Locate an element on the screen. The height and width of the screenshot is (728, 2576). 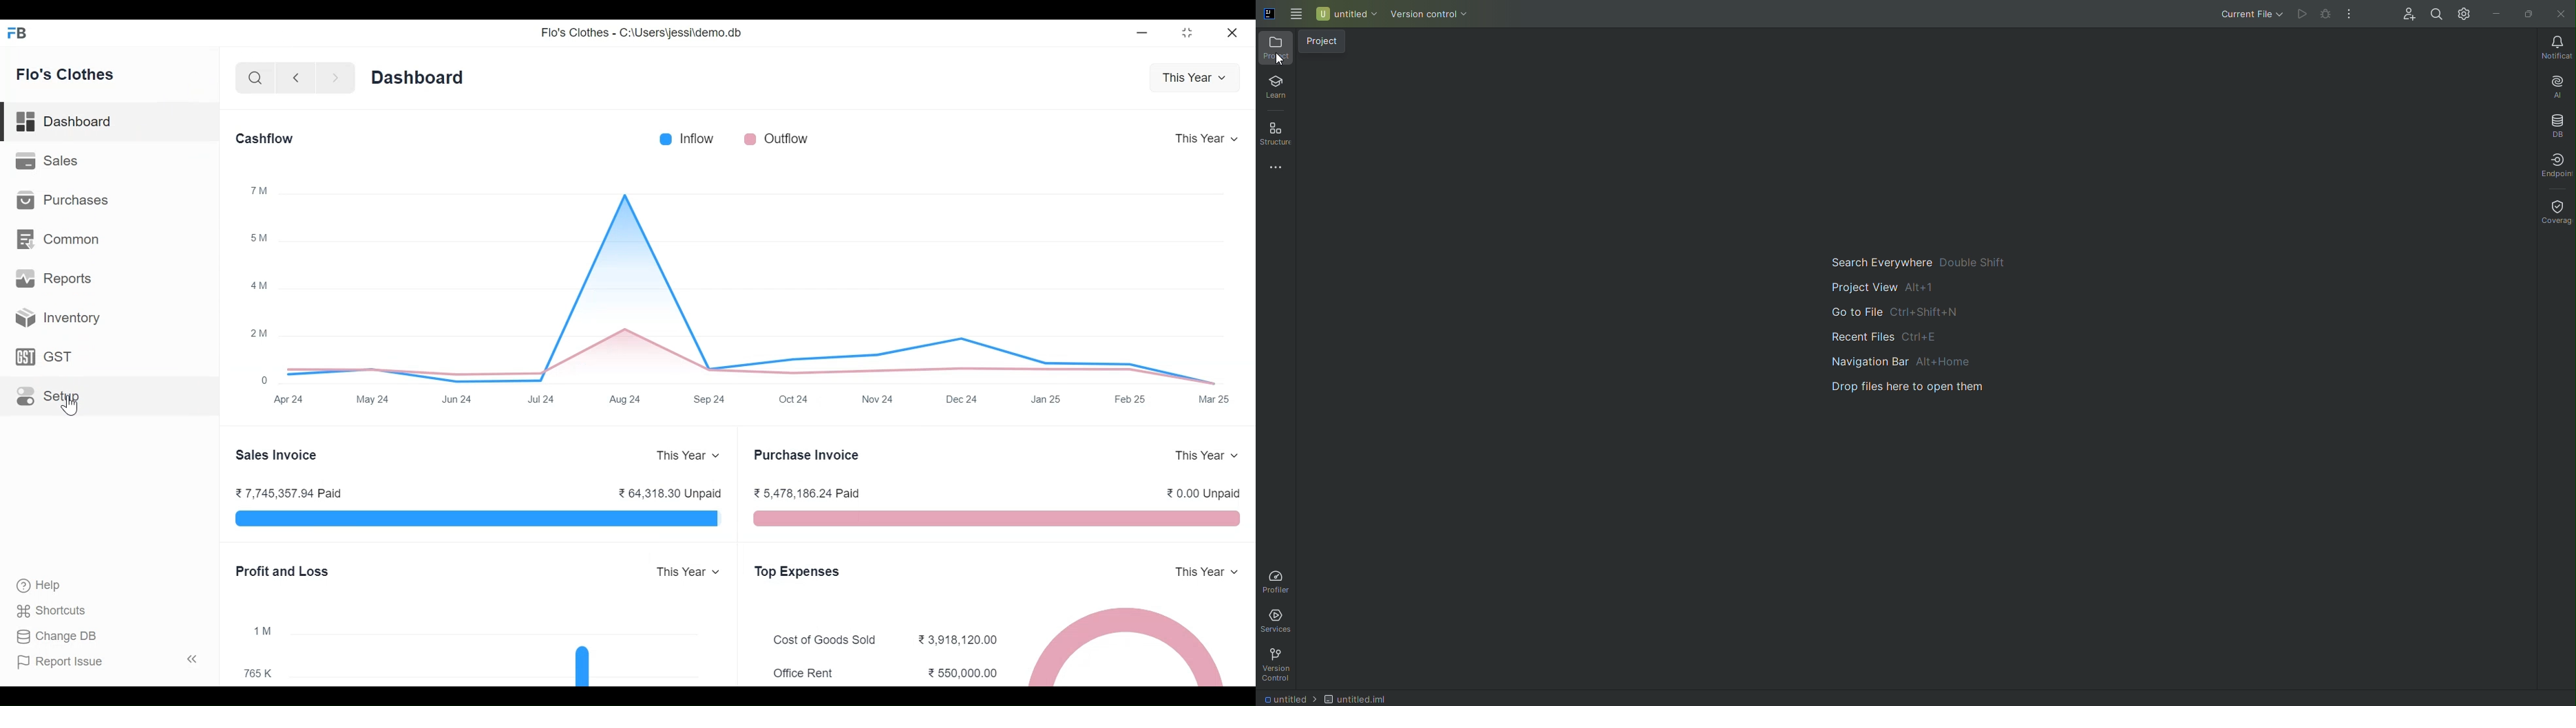
back is located at coordinates (301, 80).